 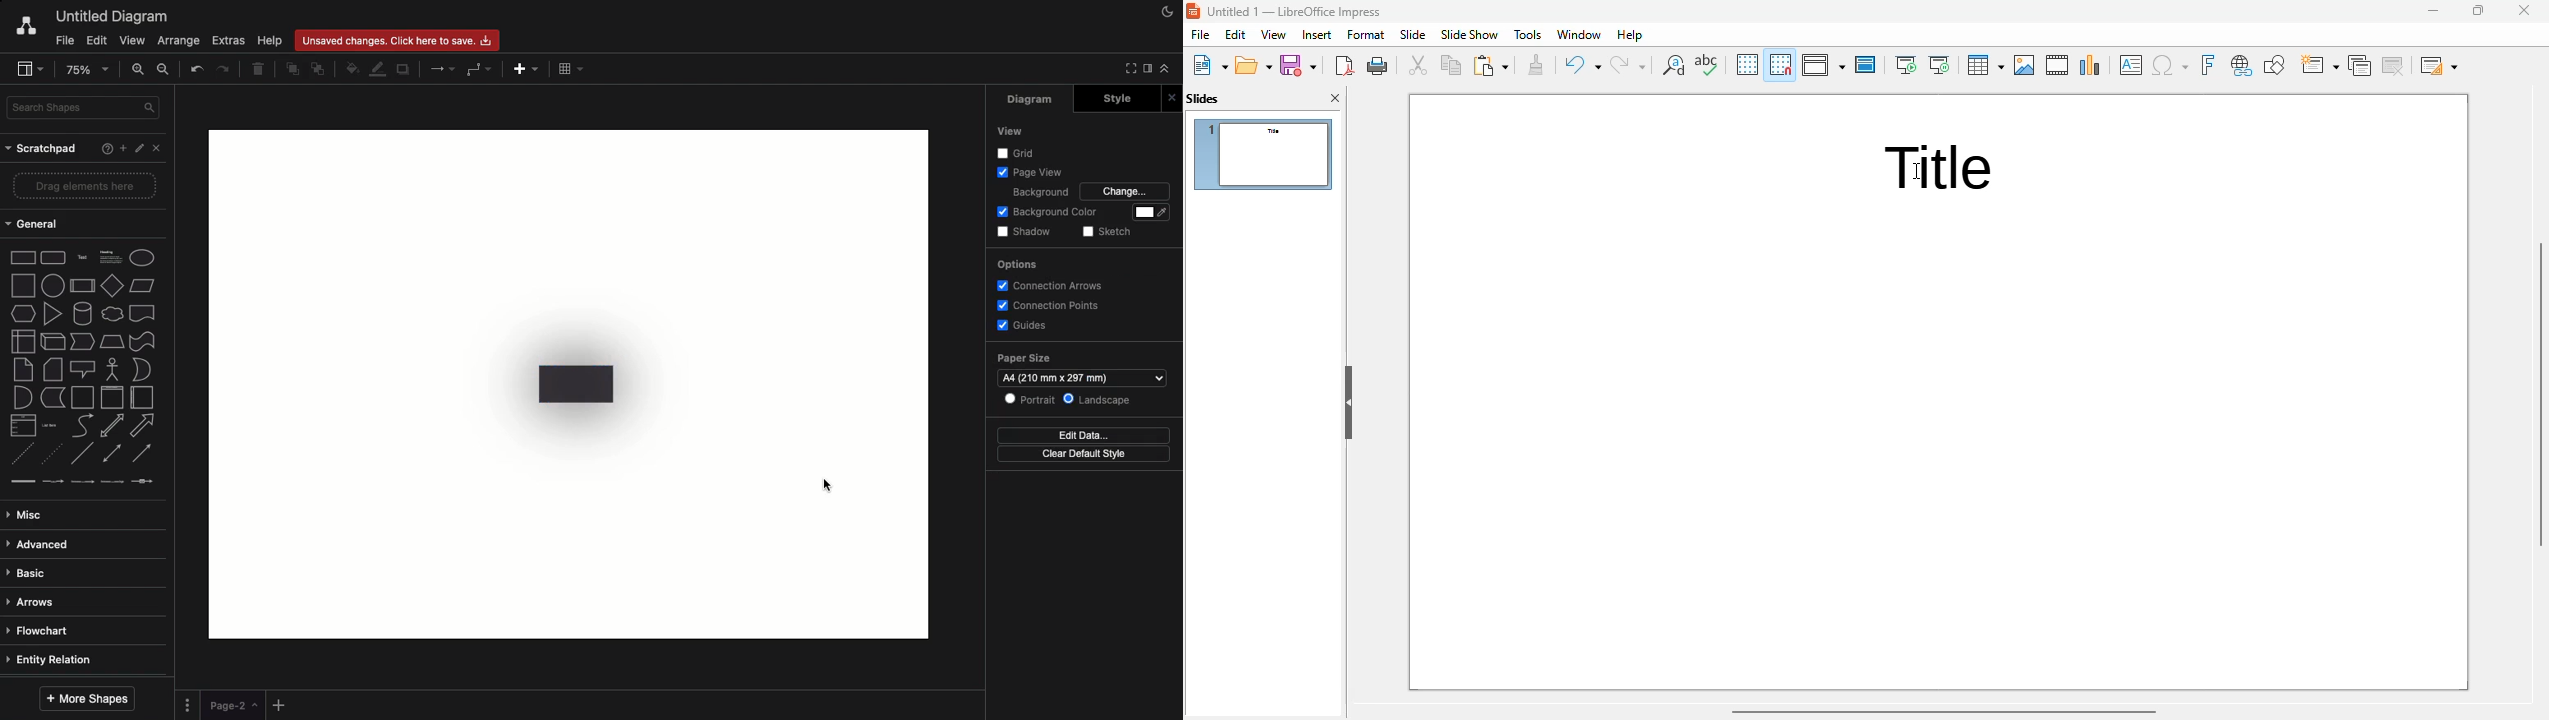 I want to click on Line color, so click(x=377, y=70).